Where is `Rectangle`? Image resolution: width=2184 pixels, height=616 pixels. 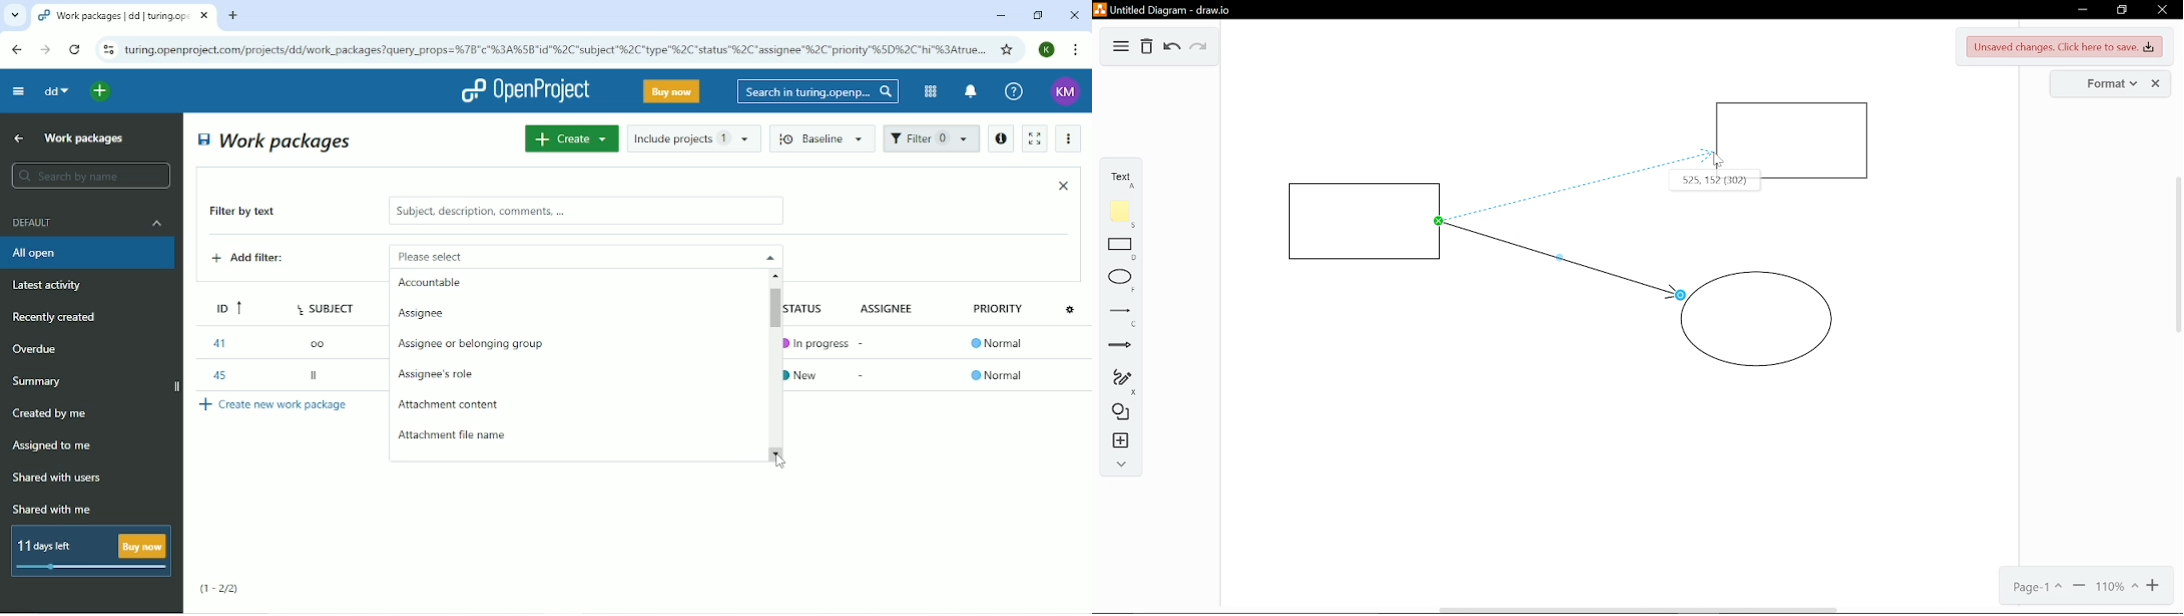 Rectangle is located at coordinates (1794, 142).